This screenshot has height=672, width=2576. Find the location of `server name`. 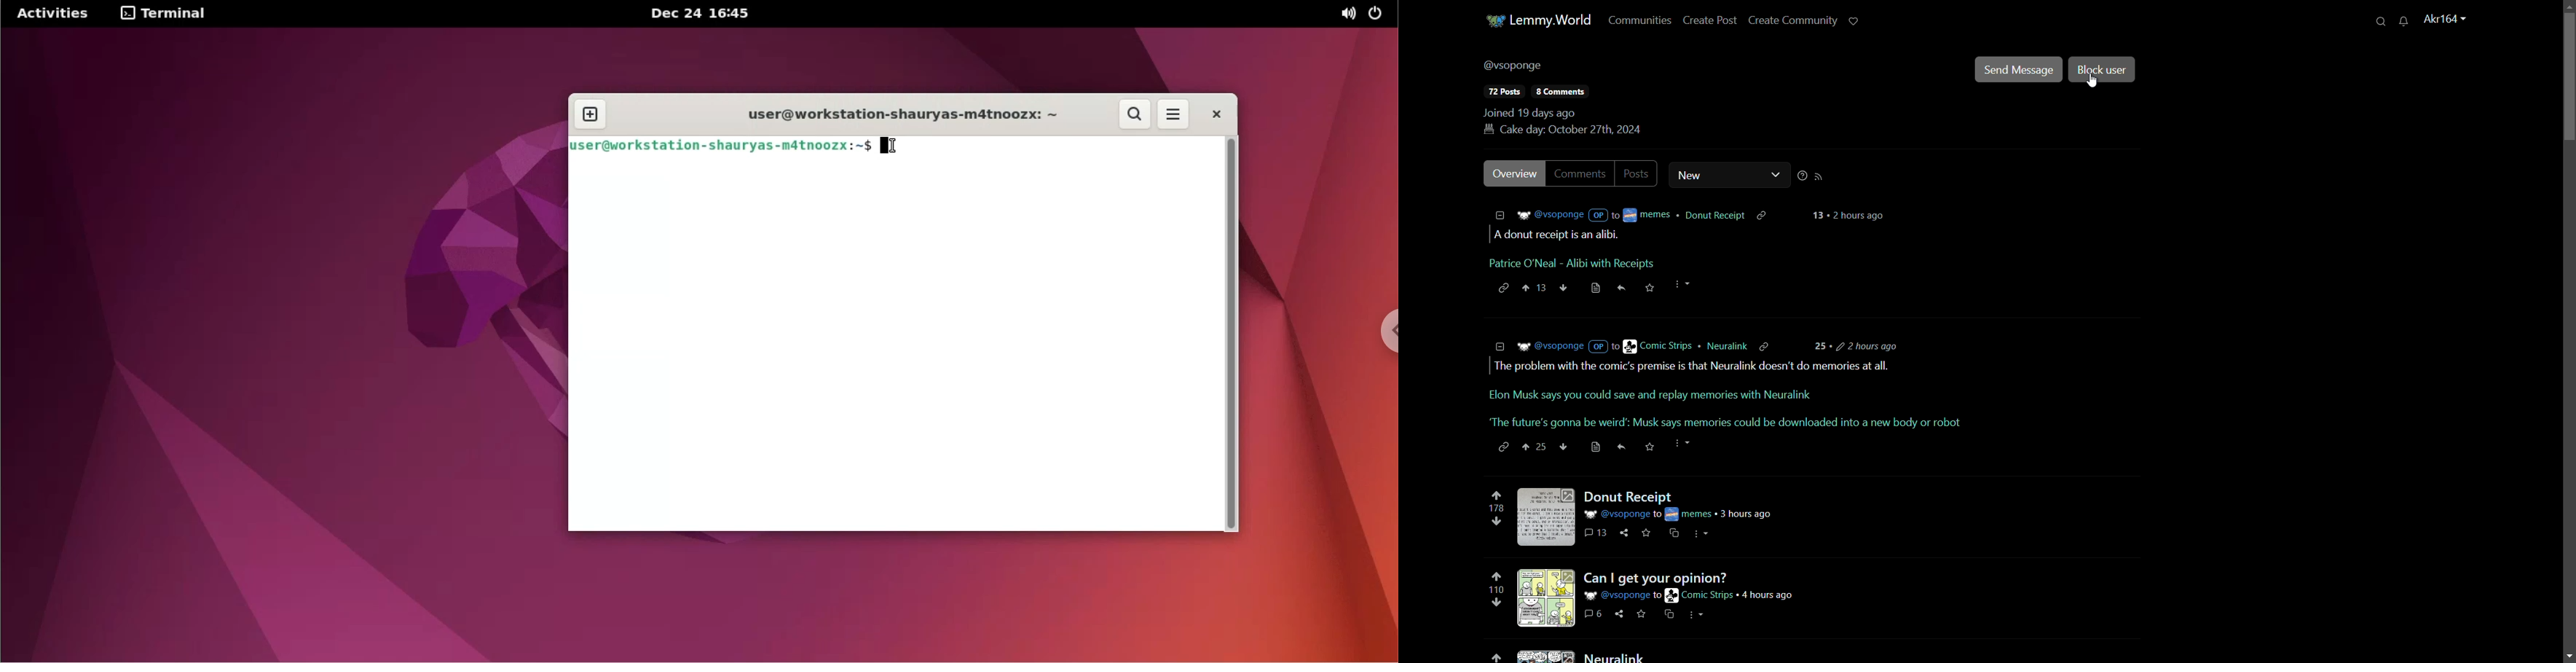

server name is located at coordinates (1551, 20).